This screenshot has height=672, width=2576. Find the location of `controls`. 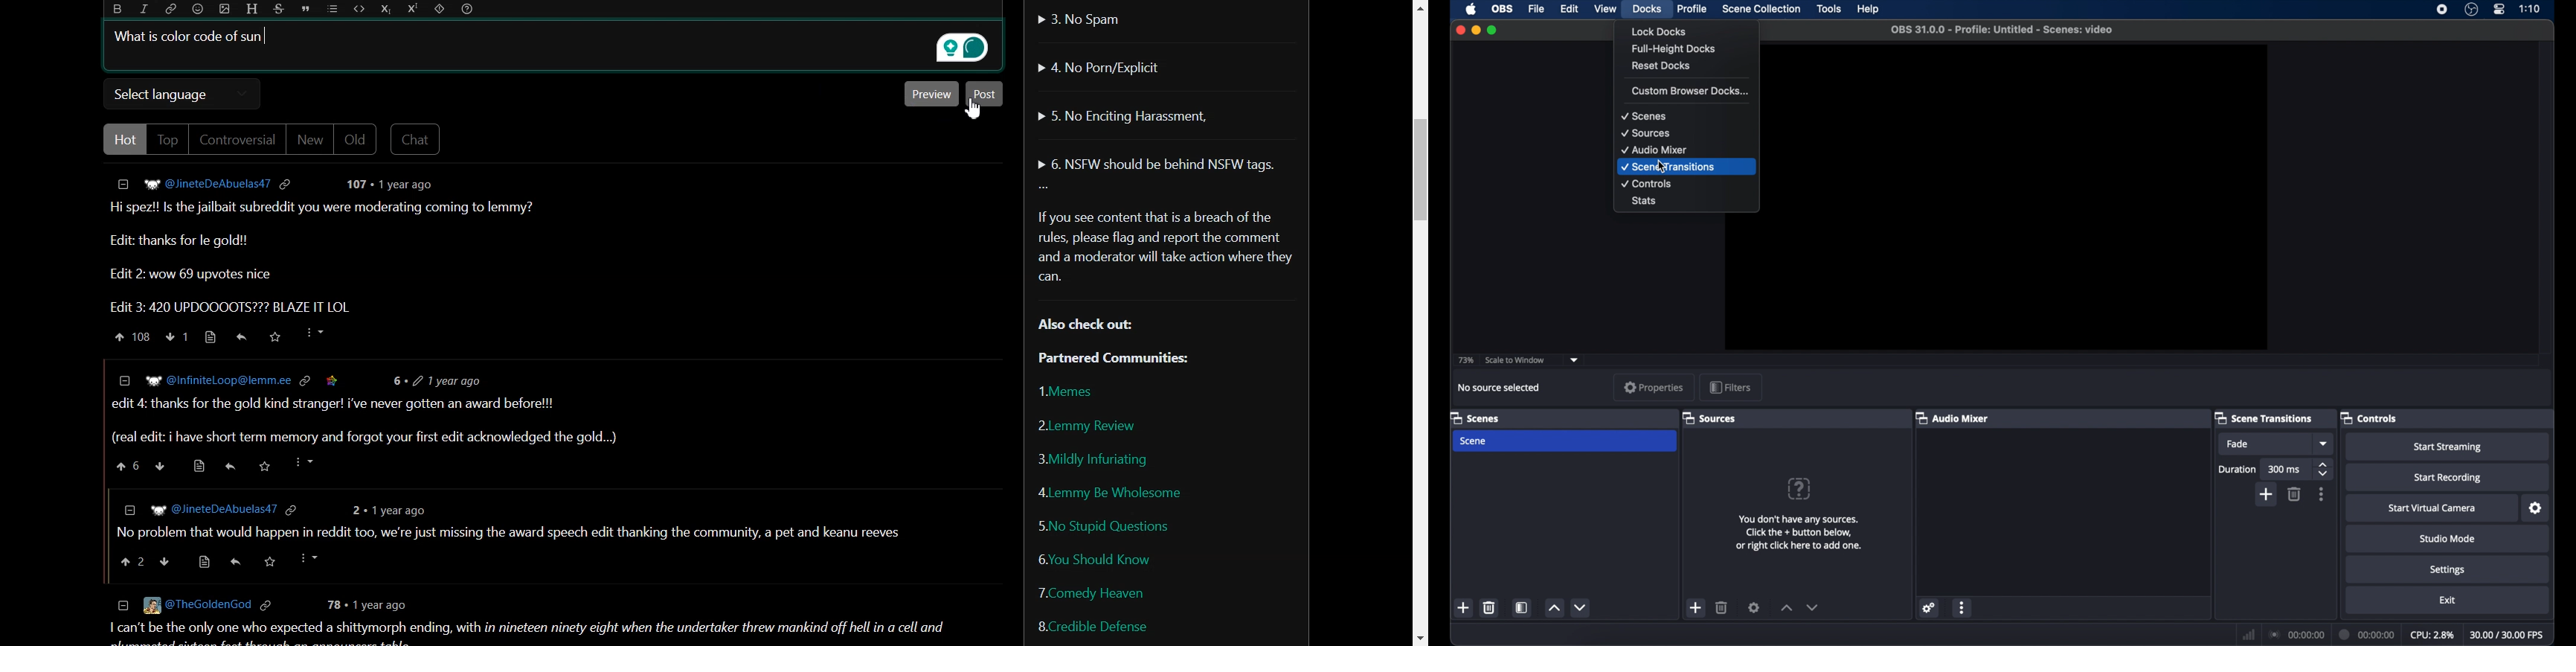

controls is located at coordinates (2369, 418).